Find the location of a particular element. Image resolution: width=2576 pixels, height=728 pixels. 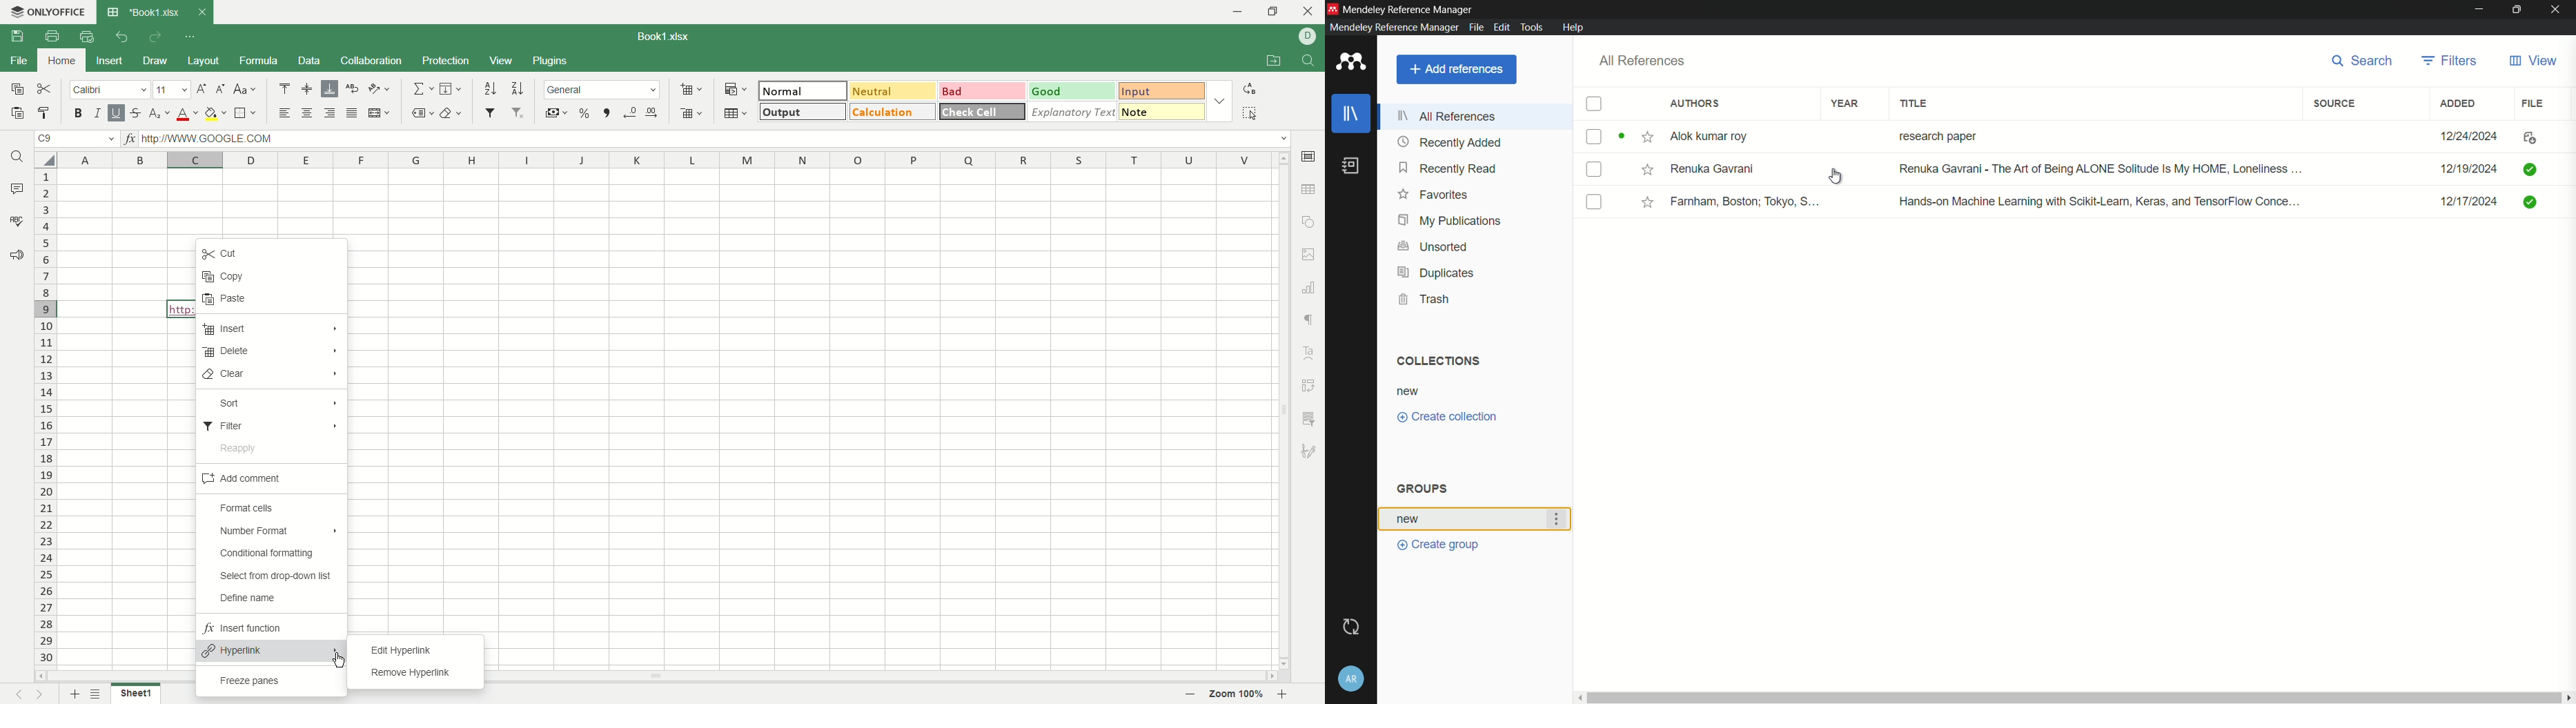

Renuka gavrani - The Artn of... is located at coordinates (2096, 170).